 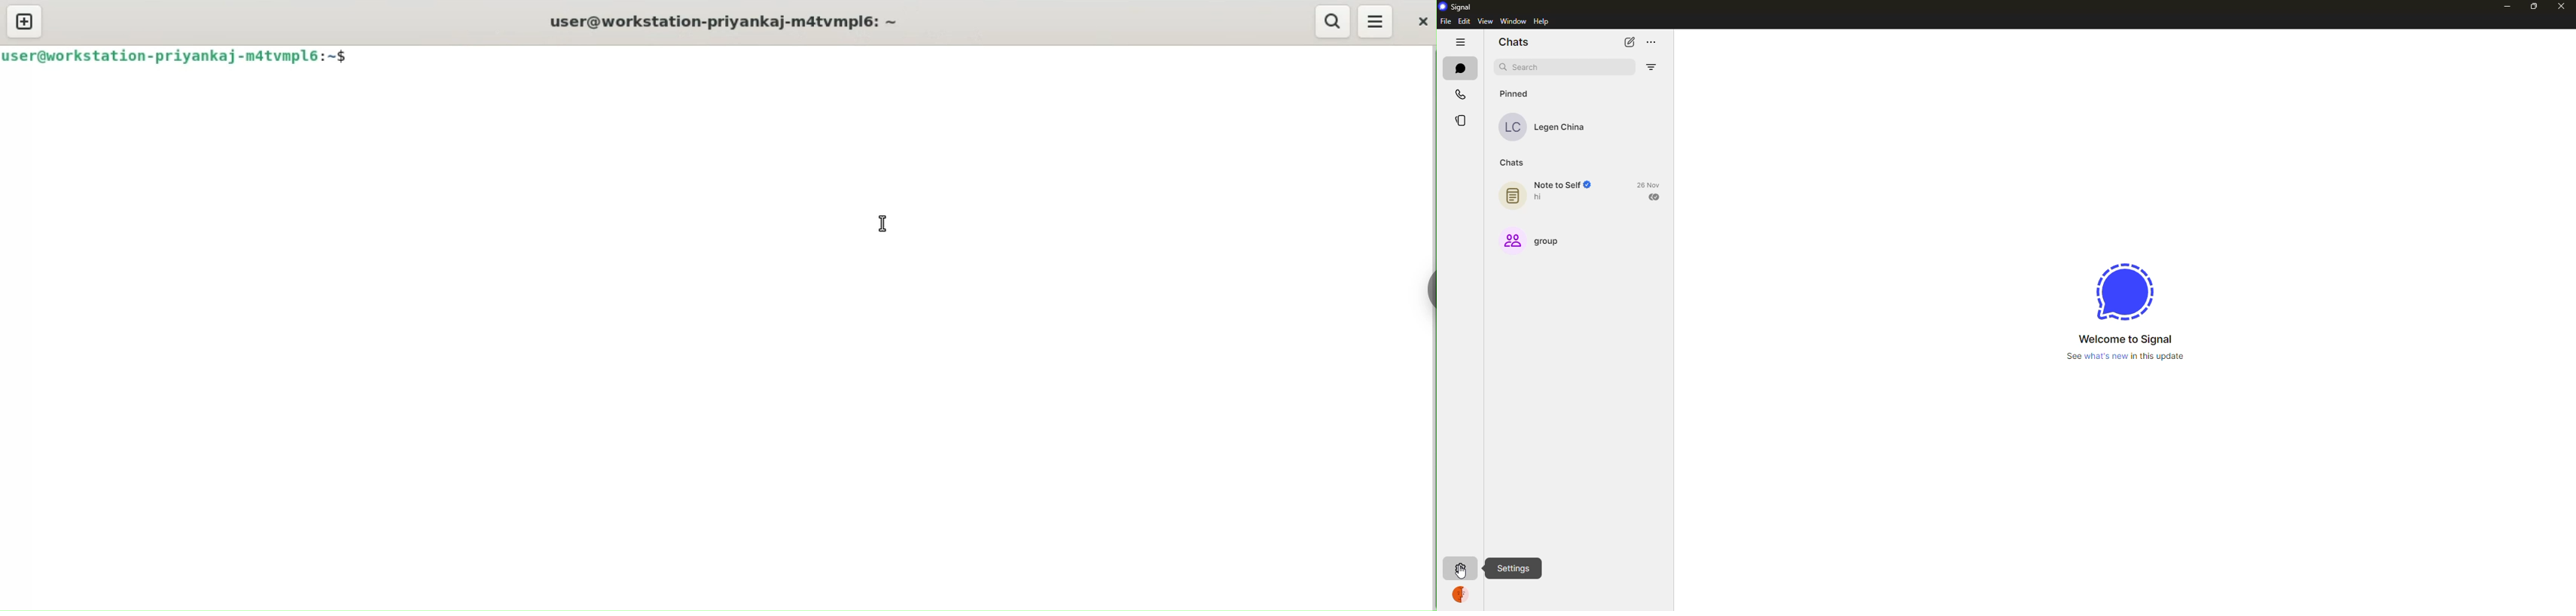 I want to click on file, so click(x=1445, y=21).